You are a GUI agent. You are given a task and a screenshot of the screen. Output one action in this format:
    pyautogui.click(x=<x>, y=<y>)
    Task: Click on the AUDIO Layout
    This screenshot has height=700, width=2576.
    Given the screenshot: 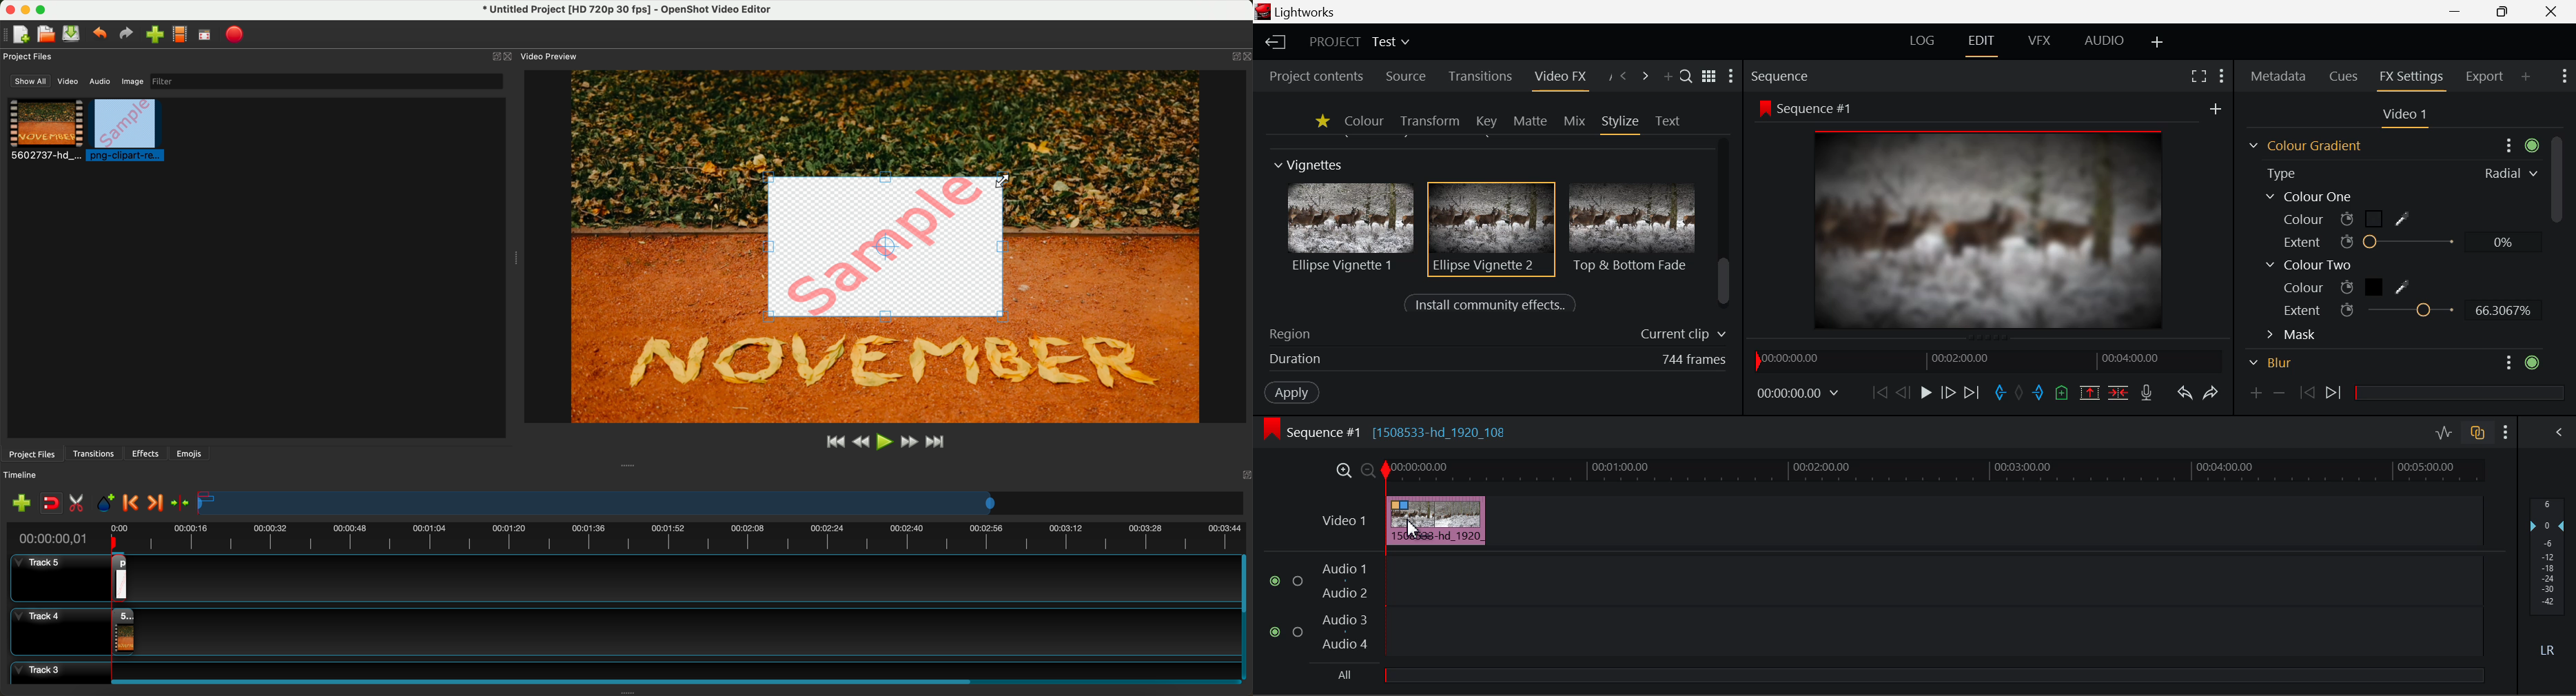 What is the action you would take?
    pyautogui.click(x=2103, y=41)
    